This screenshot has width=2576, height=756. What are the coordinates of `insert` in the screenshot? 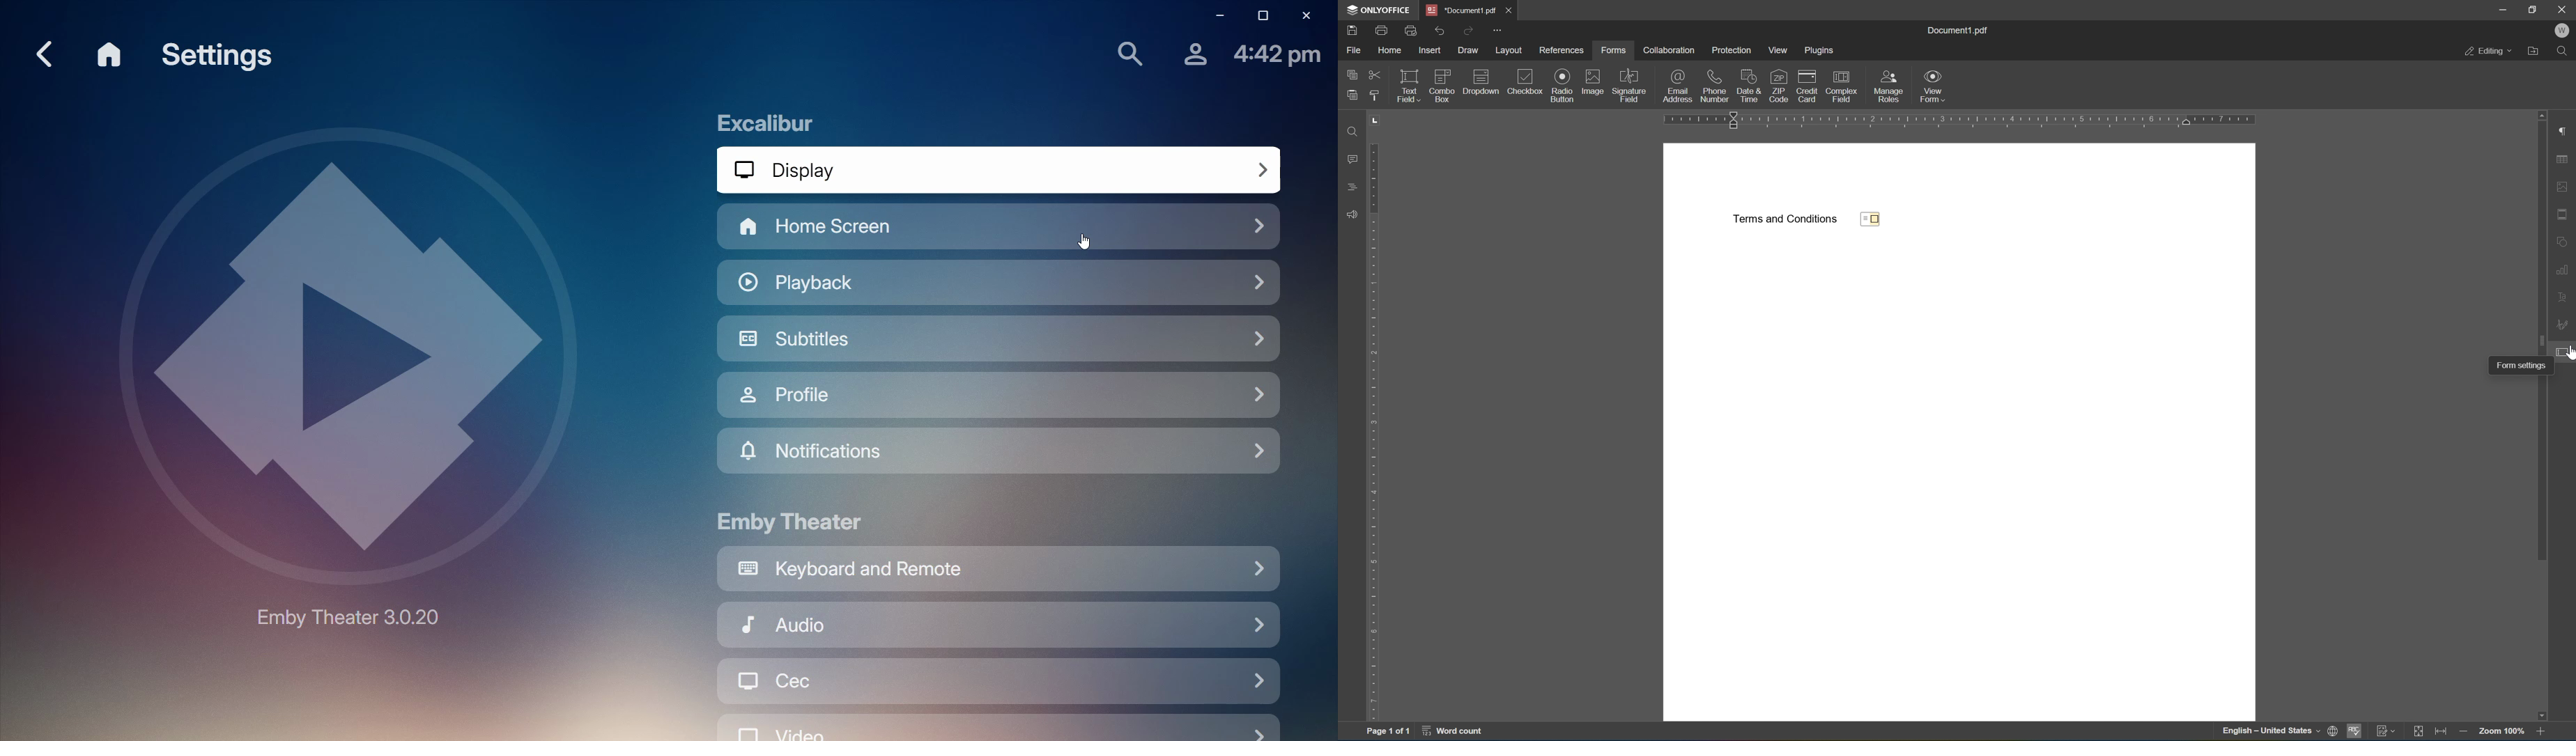 It's located at (1431, 51).